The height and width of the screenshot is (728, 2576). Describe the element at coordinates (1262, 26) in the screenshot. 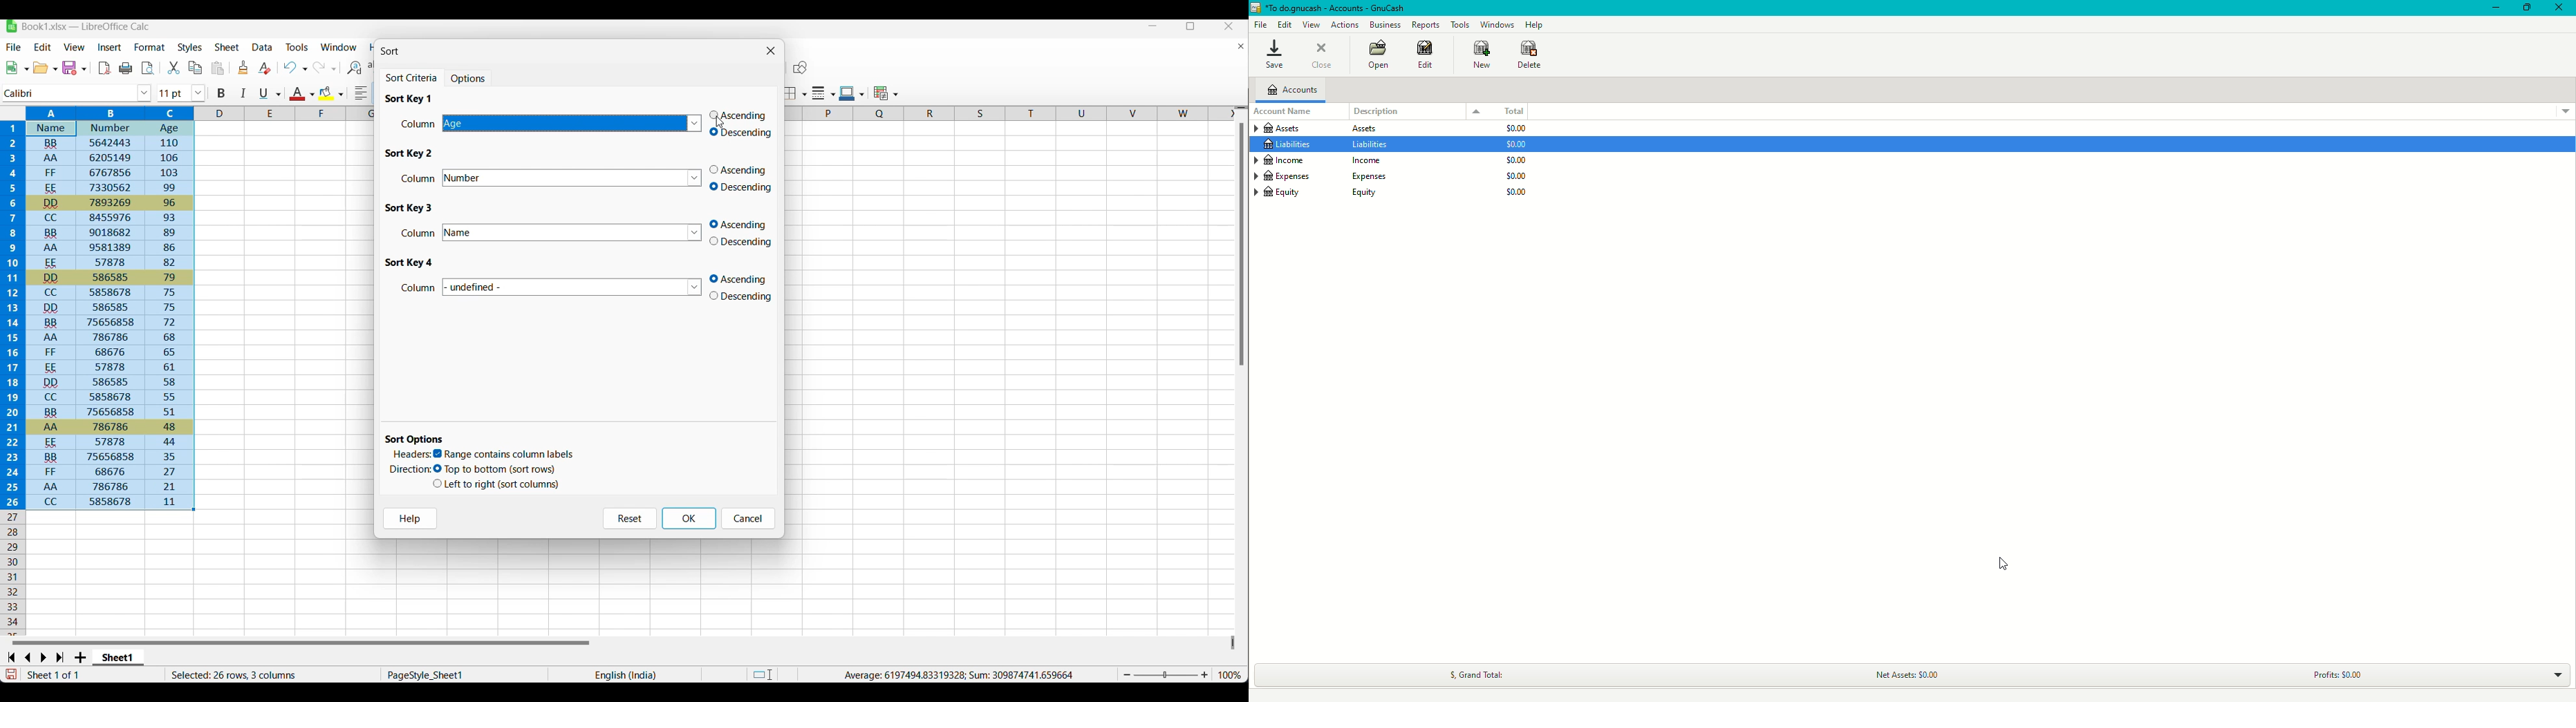

I see `File` at that location.